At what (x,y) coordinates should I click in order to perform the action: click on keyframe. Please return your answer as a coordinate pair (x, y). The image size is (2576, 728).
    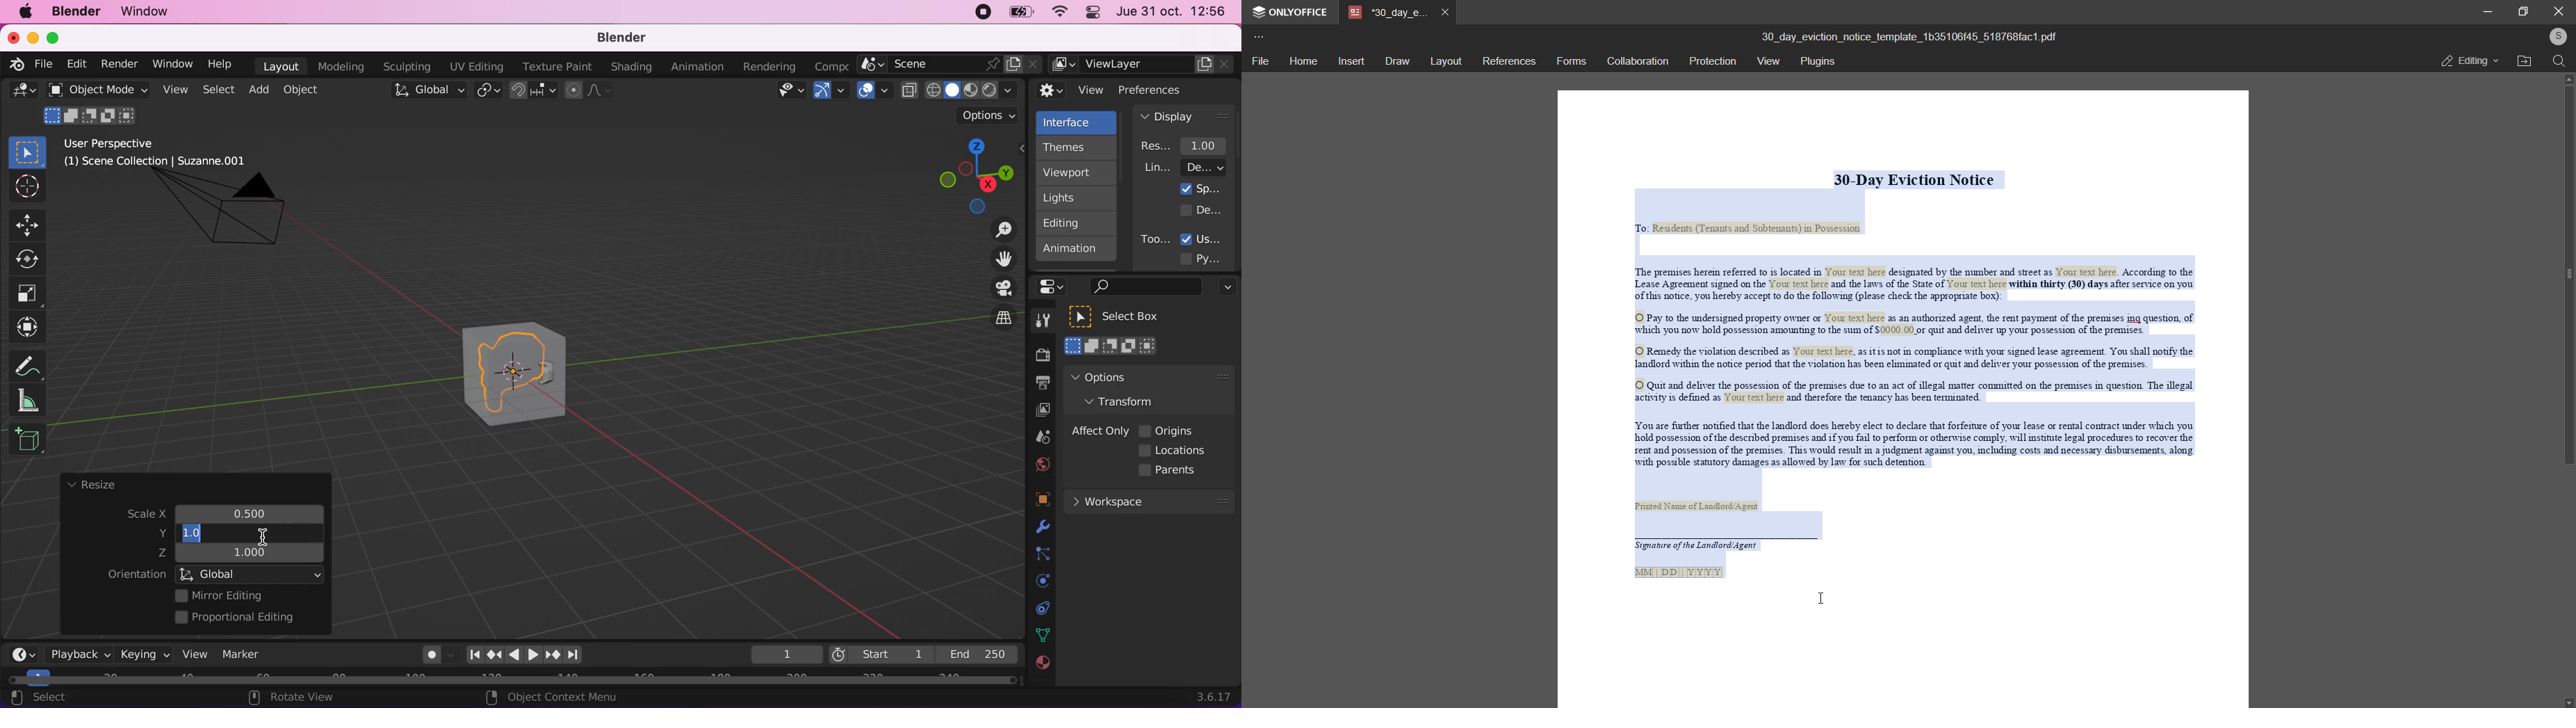
    Looking at the image, I should click on (785, 655).